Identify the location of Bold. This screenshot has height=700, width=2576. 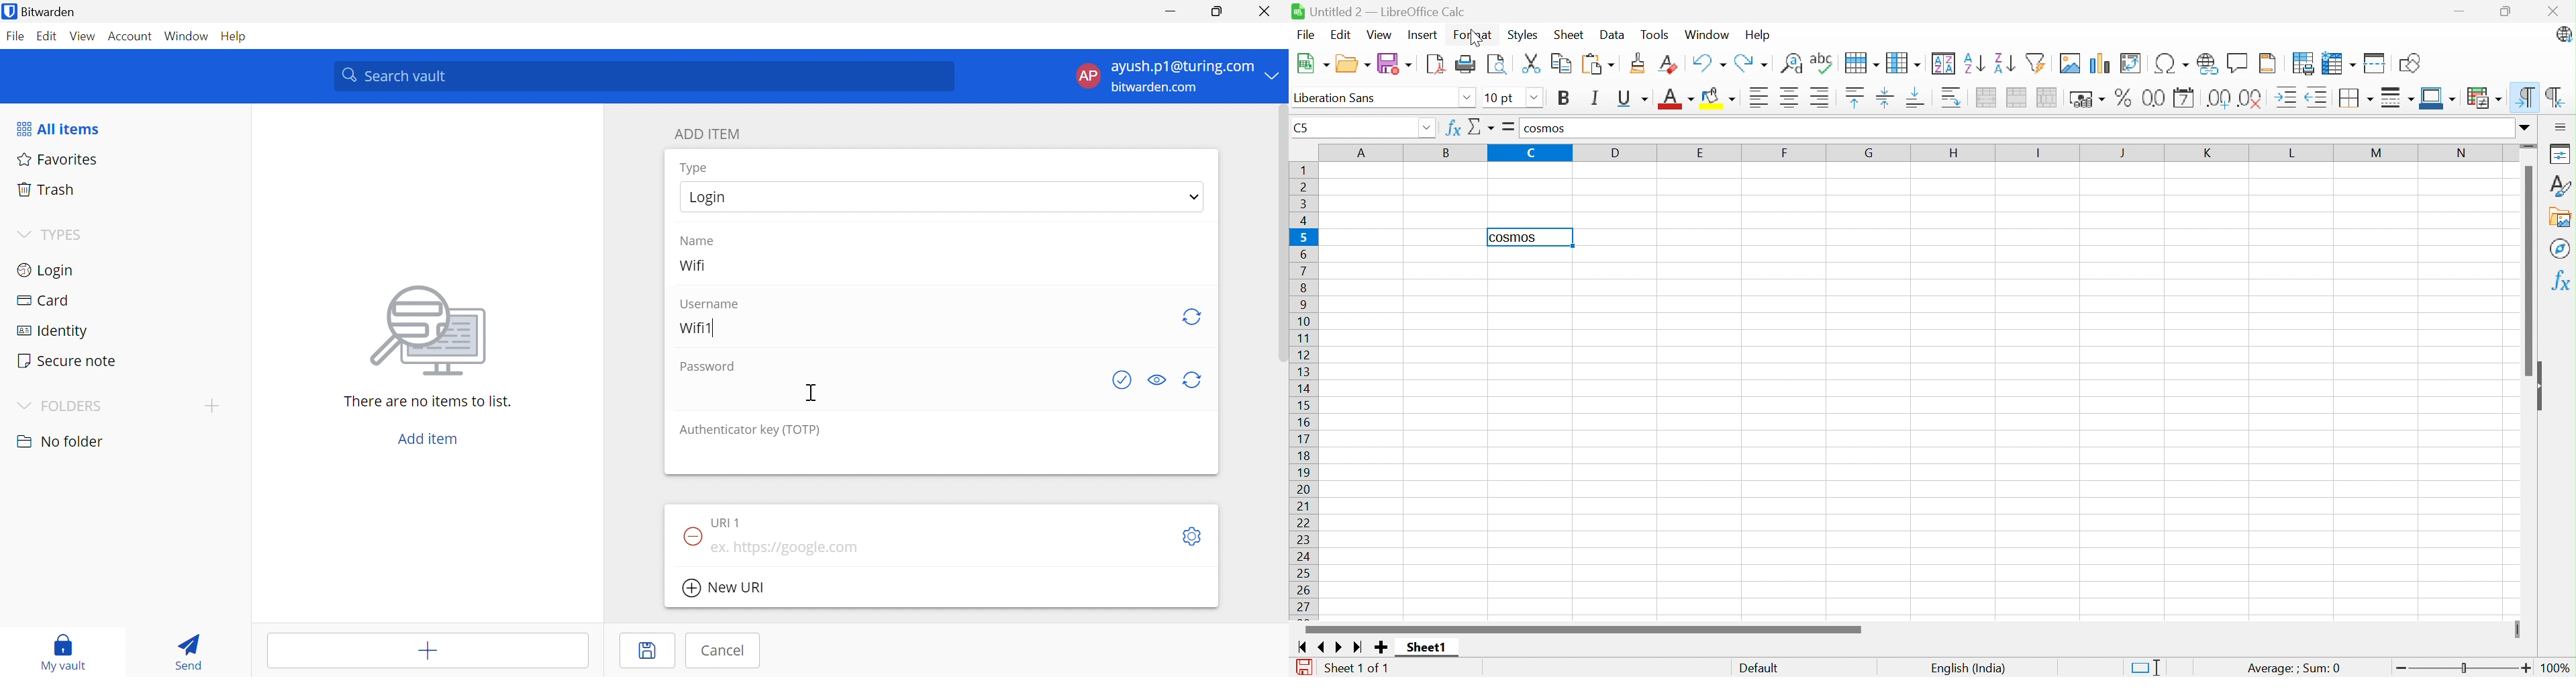
(1565, 100).